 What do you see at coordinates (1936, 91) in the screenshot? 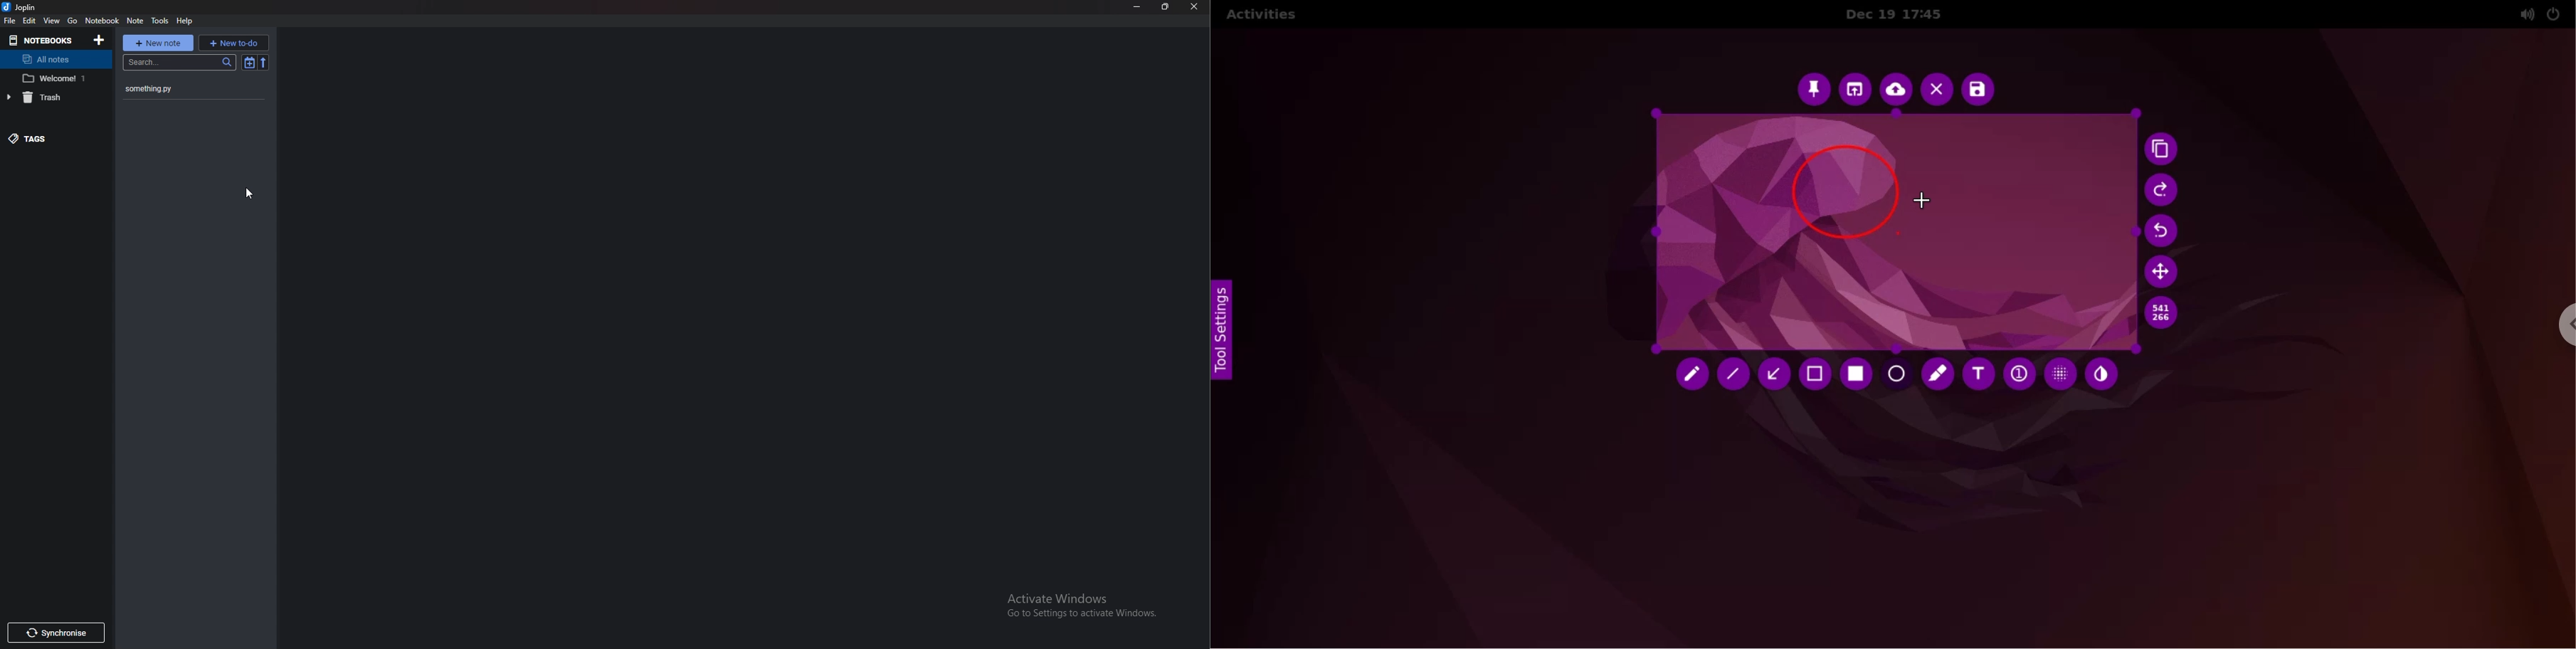
I see `cancel capture` at bounding box center [1936, 91].